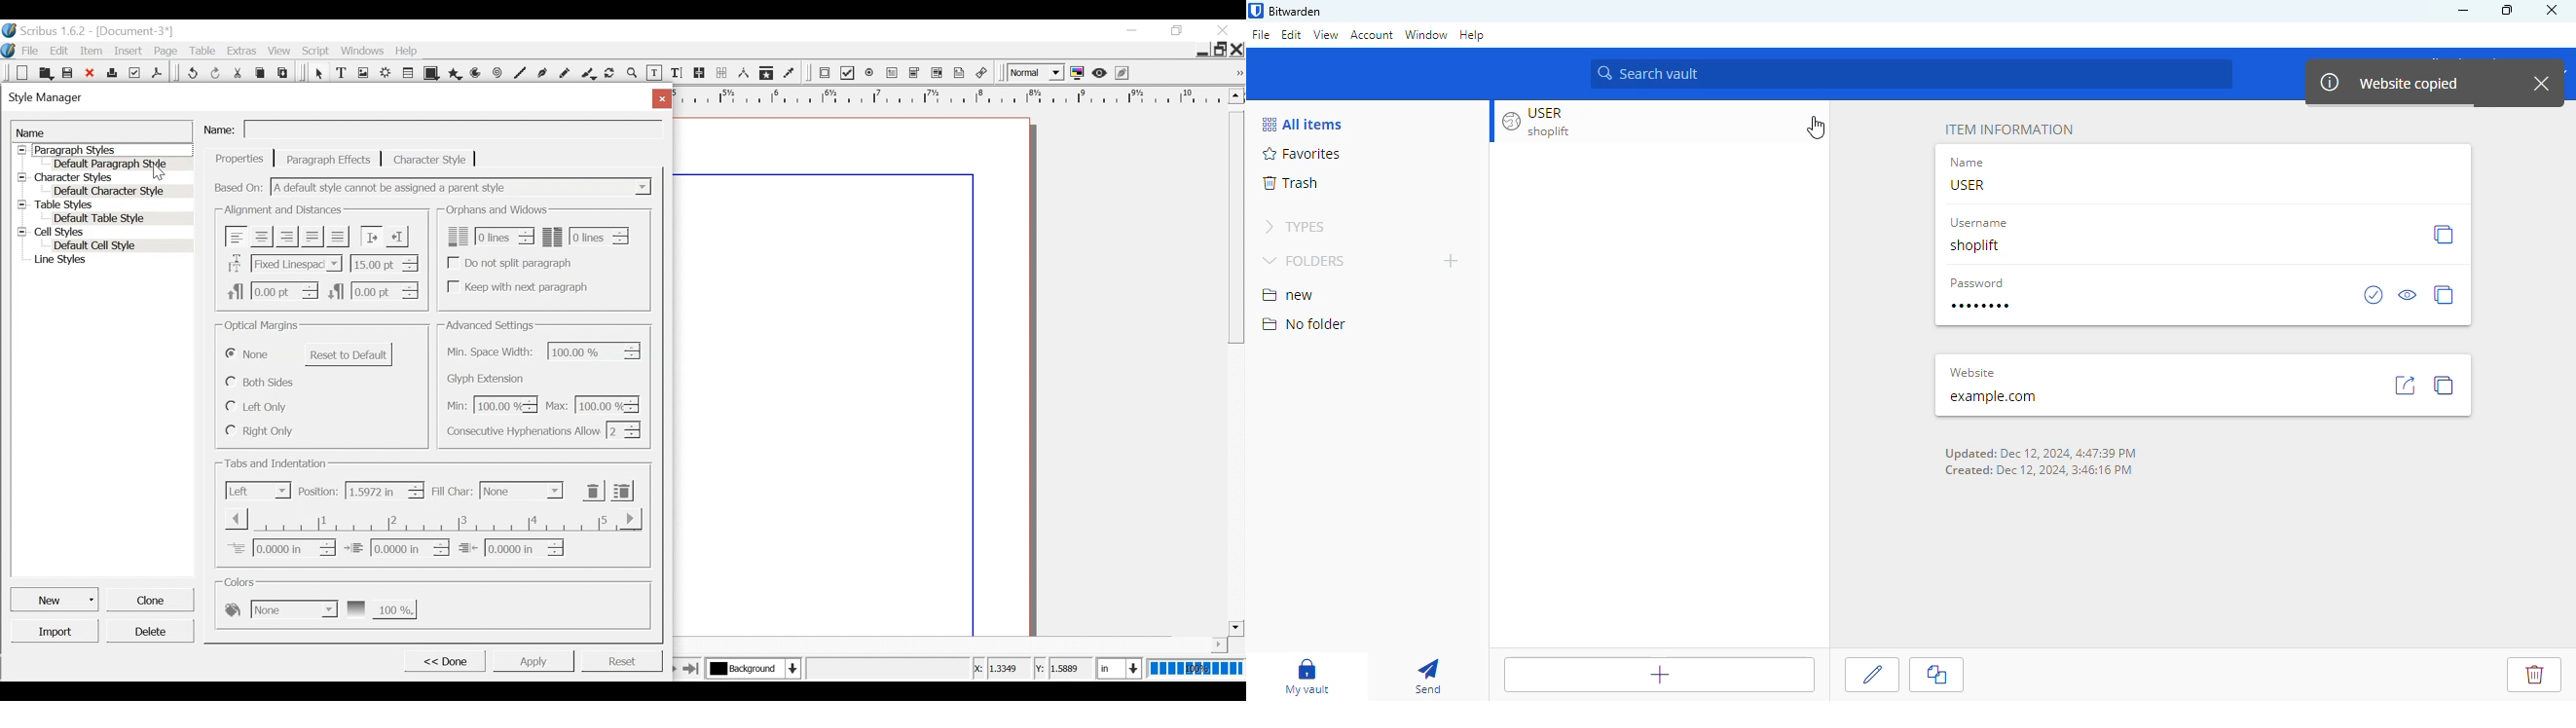 The height and width of the screenshot is (728, 2576). What do you see at coordinates (1556, 121) in the screenshot?
I see `USER   shoplift` at bounding box center [1556, 121].